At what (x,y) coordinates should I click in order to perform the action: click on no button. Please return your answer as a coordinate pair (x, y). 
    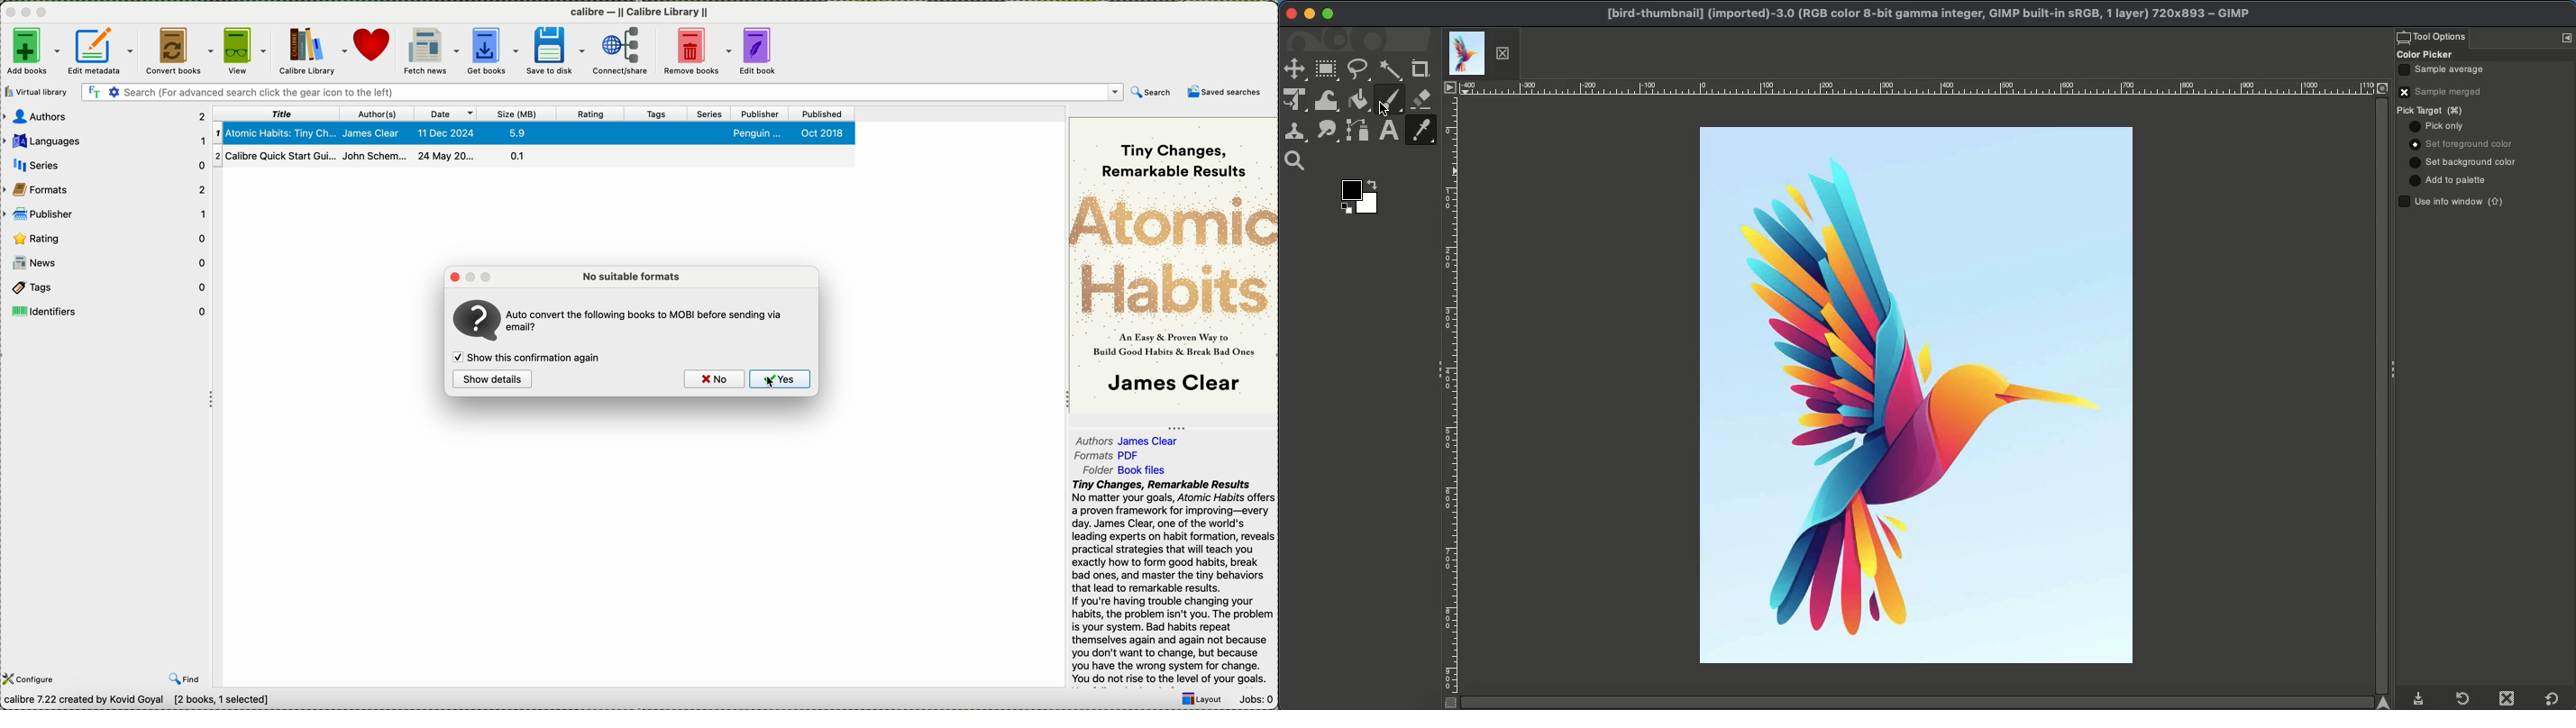
    Looking at the image, I should click on (714, 379).